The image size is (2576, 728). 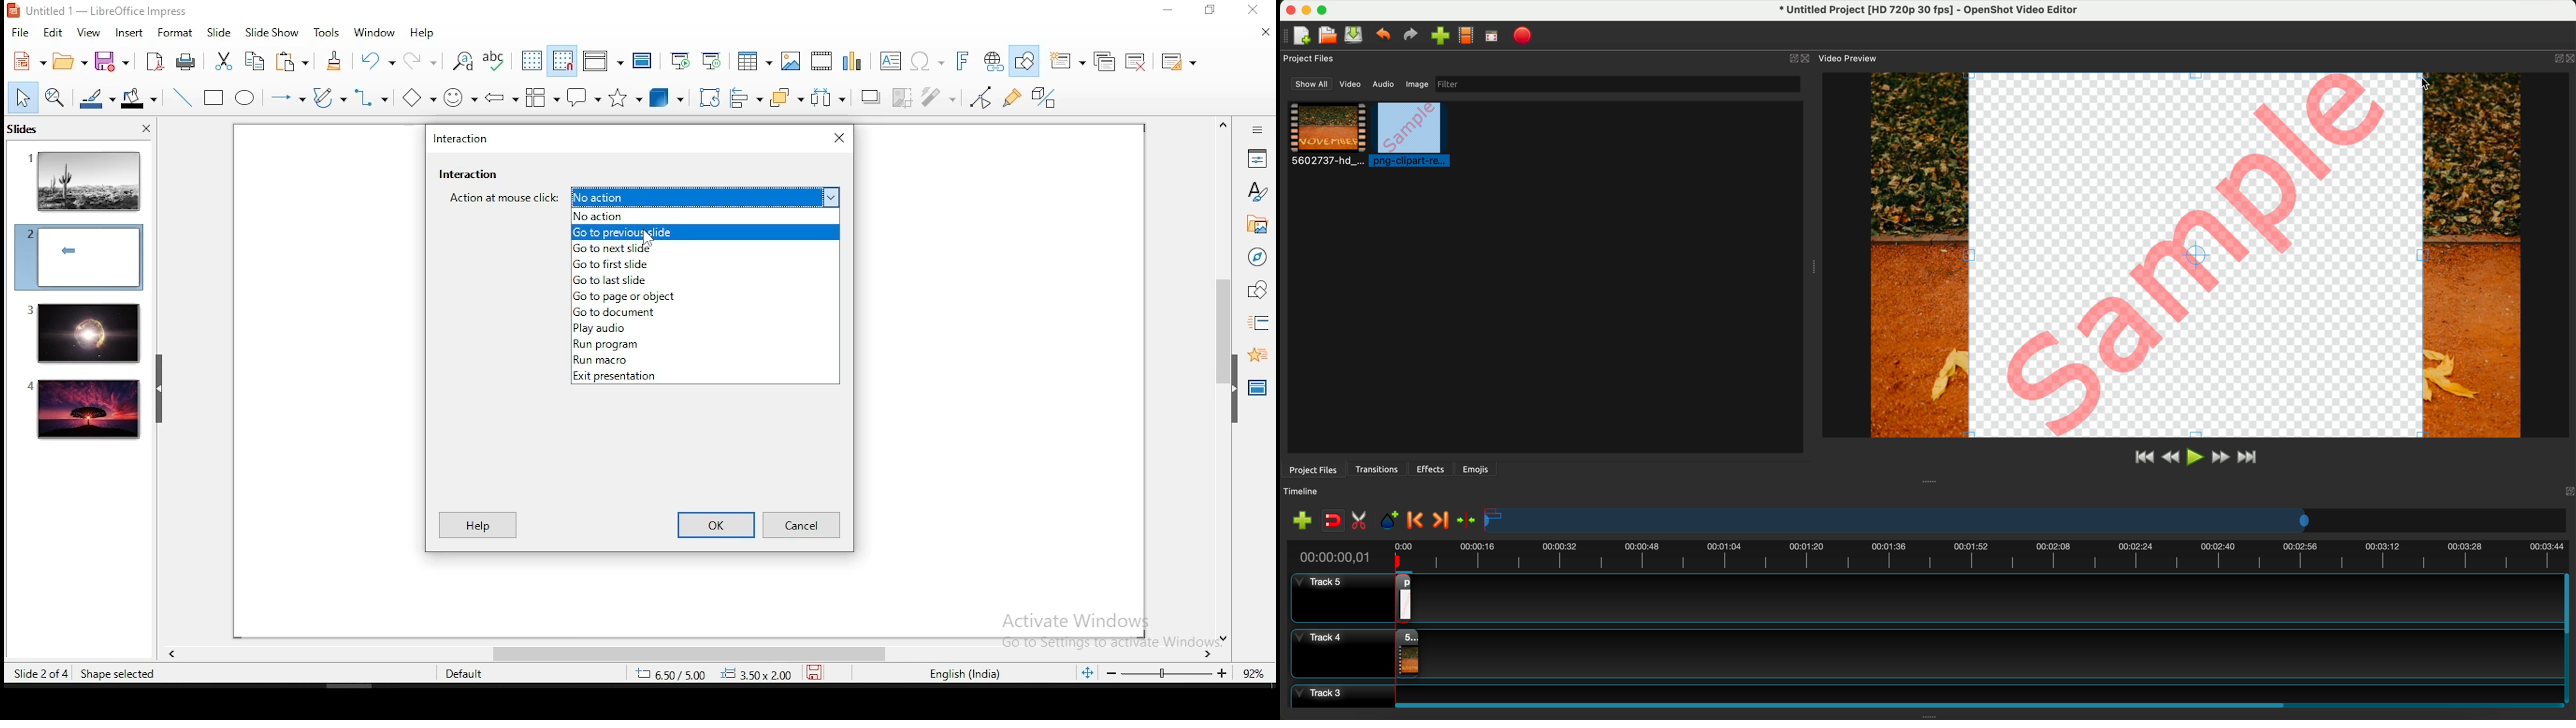 What do you see at coordinates (924, 62) in the screenshot?
I see `special characters` at bounding box center [924, 62].